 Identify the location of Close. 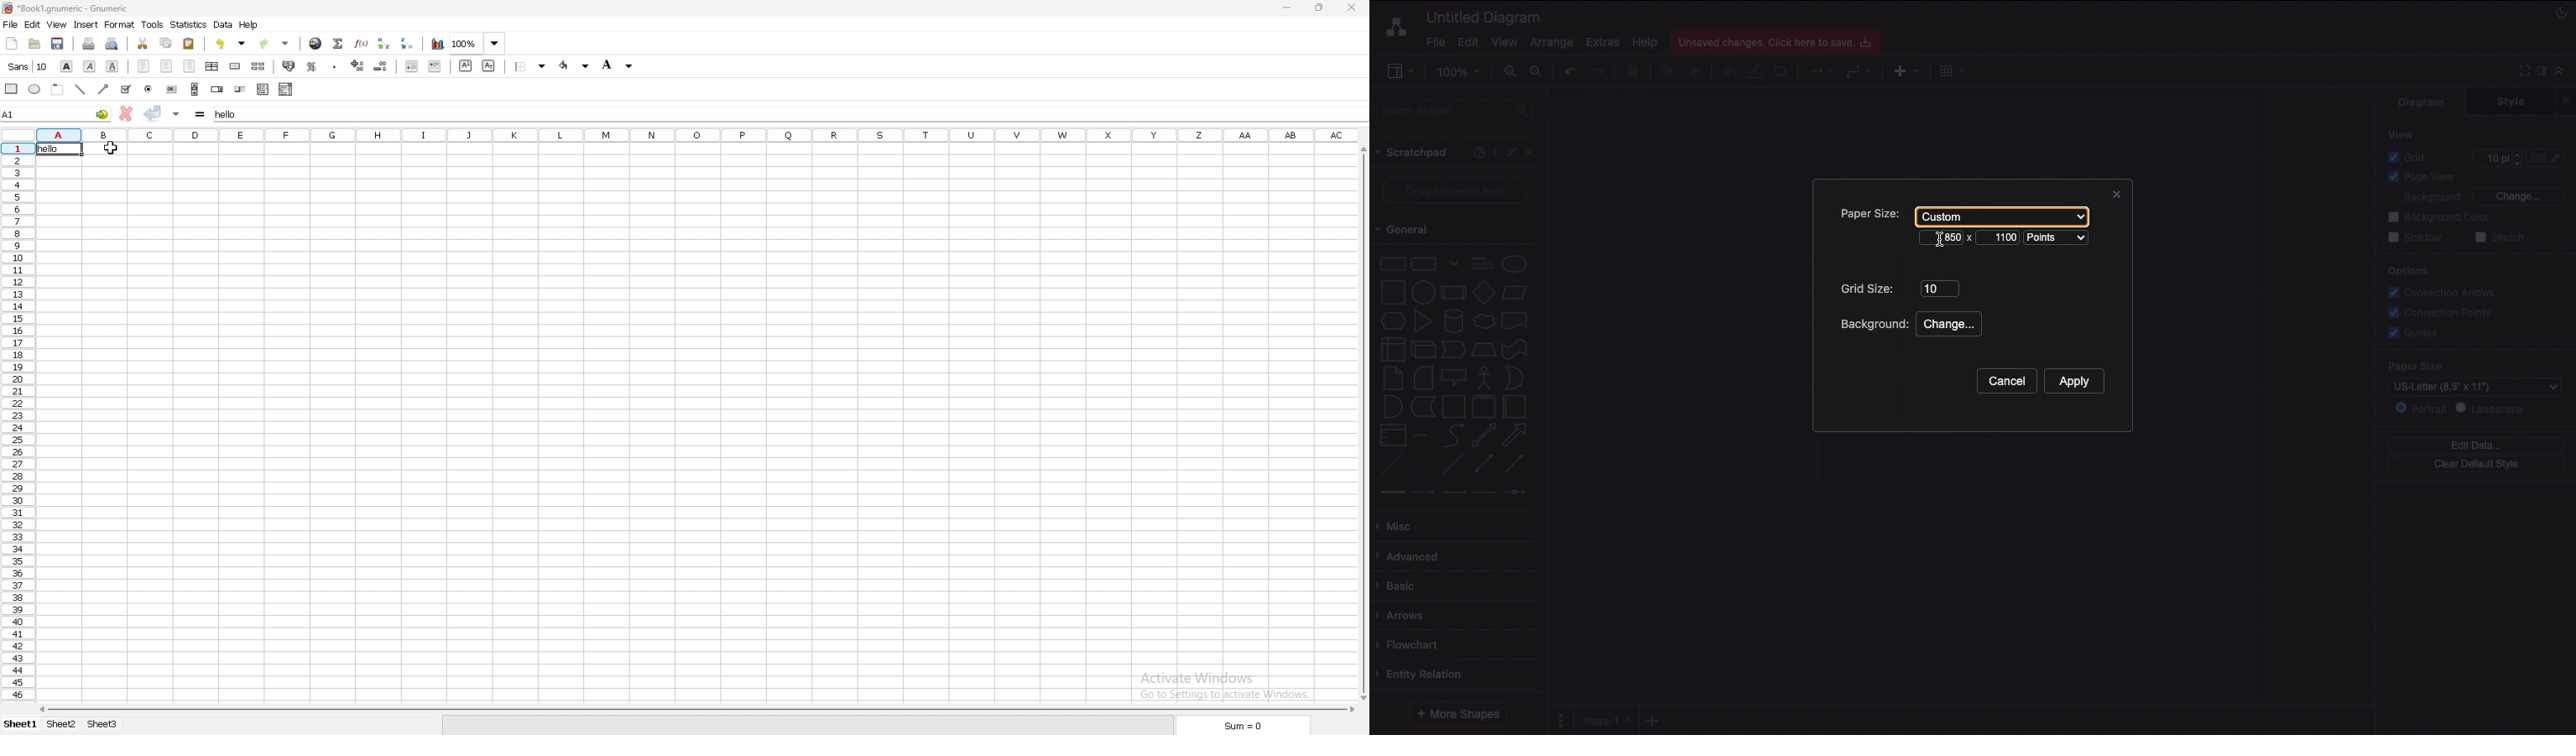
(1534, 151).